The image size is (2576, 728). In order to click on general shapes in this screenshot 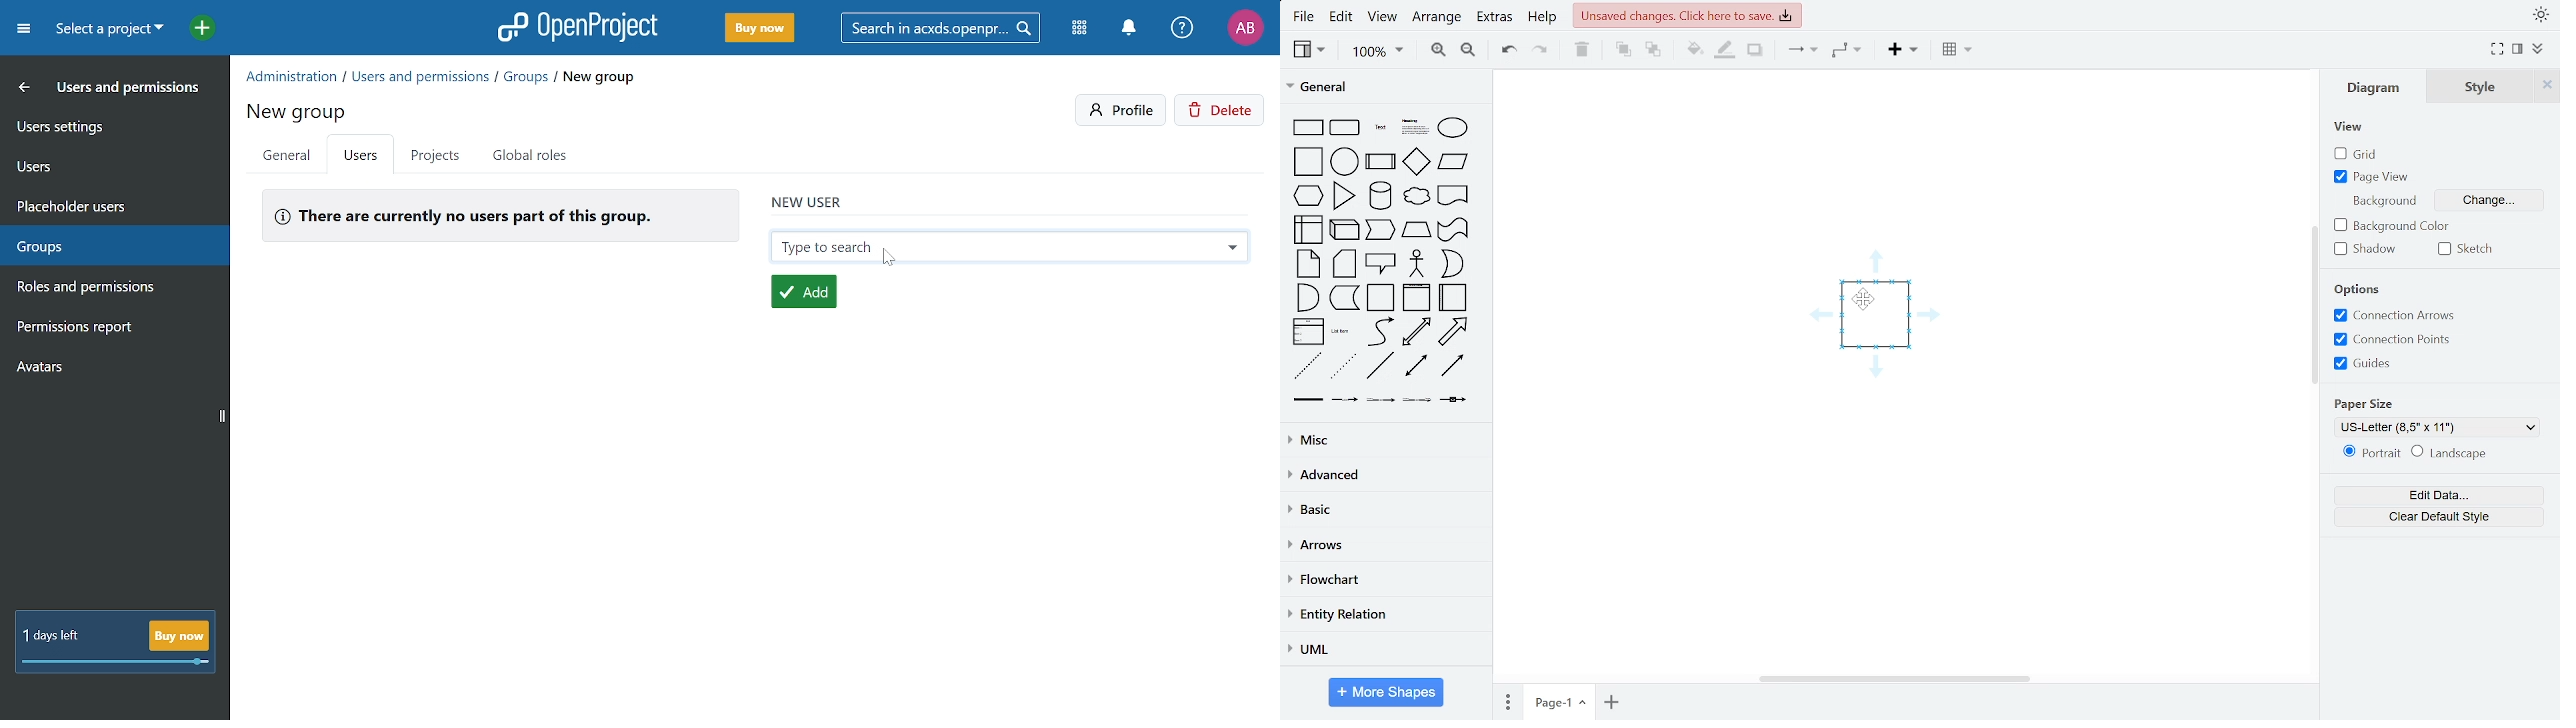, I will do `click(1344, 296)`.